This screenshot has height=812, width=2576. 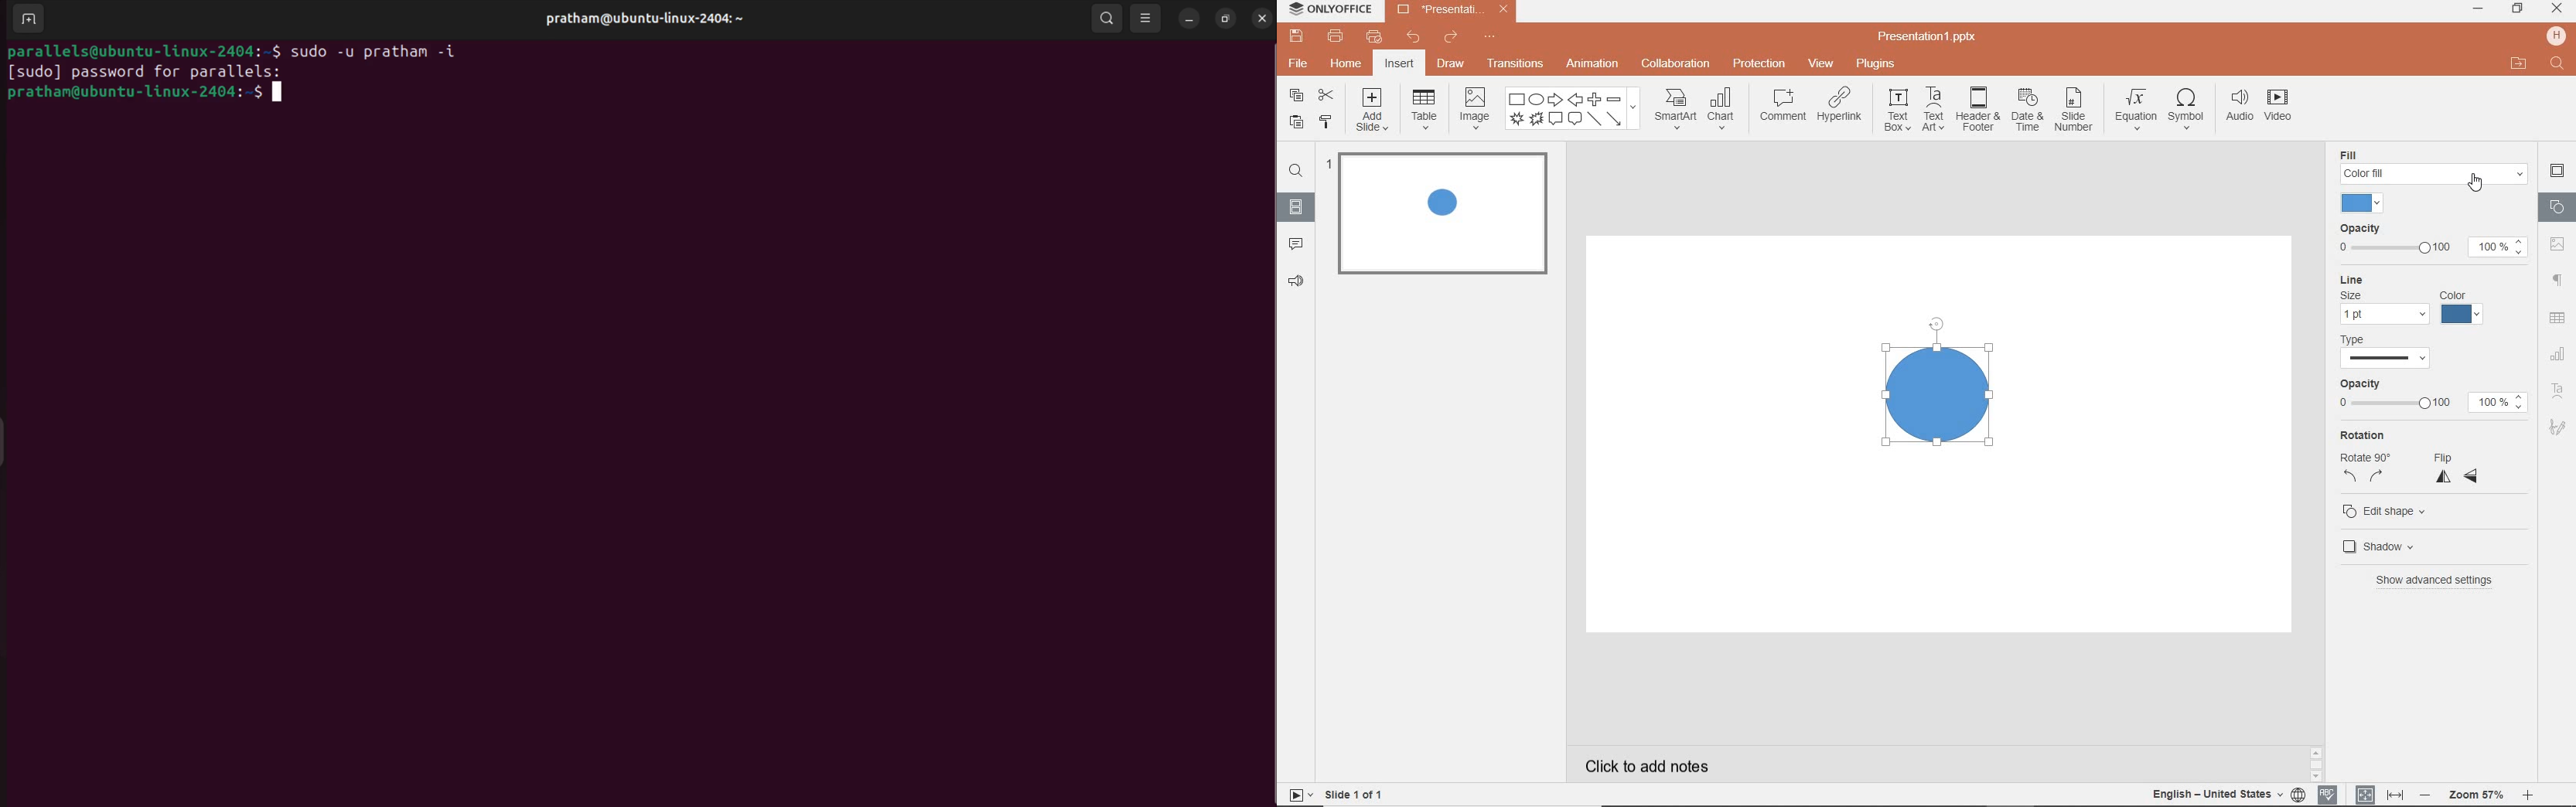 What do you see at coordinates (1295, 124) in the screenshot?
I see `paste` at bounding box center [1295, 124].